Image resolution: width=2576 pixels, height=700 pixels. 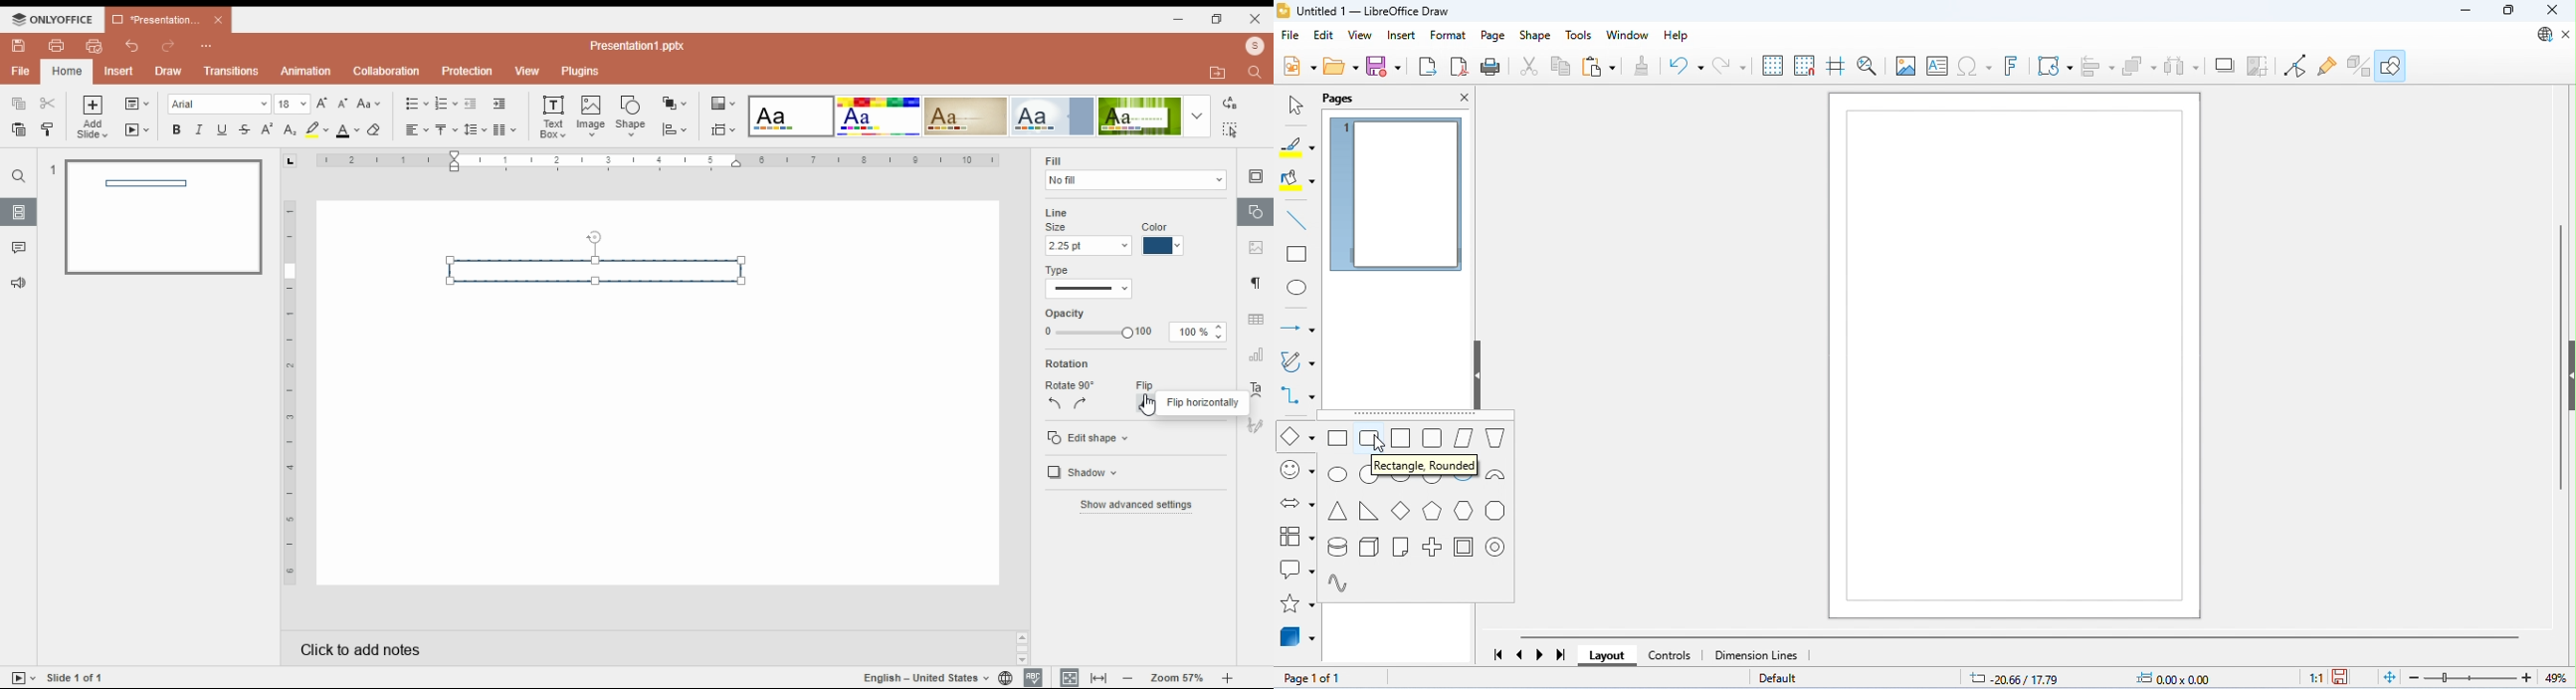 I want to click on strikethrough, so click(x=245, y=130).